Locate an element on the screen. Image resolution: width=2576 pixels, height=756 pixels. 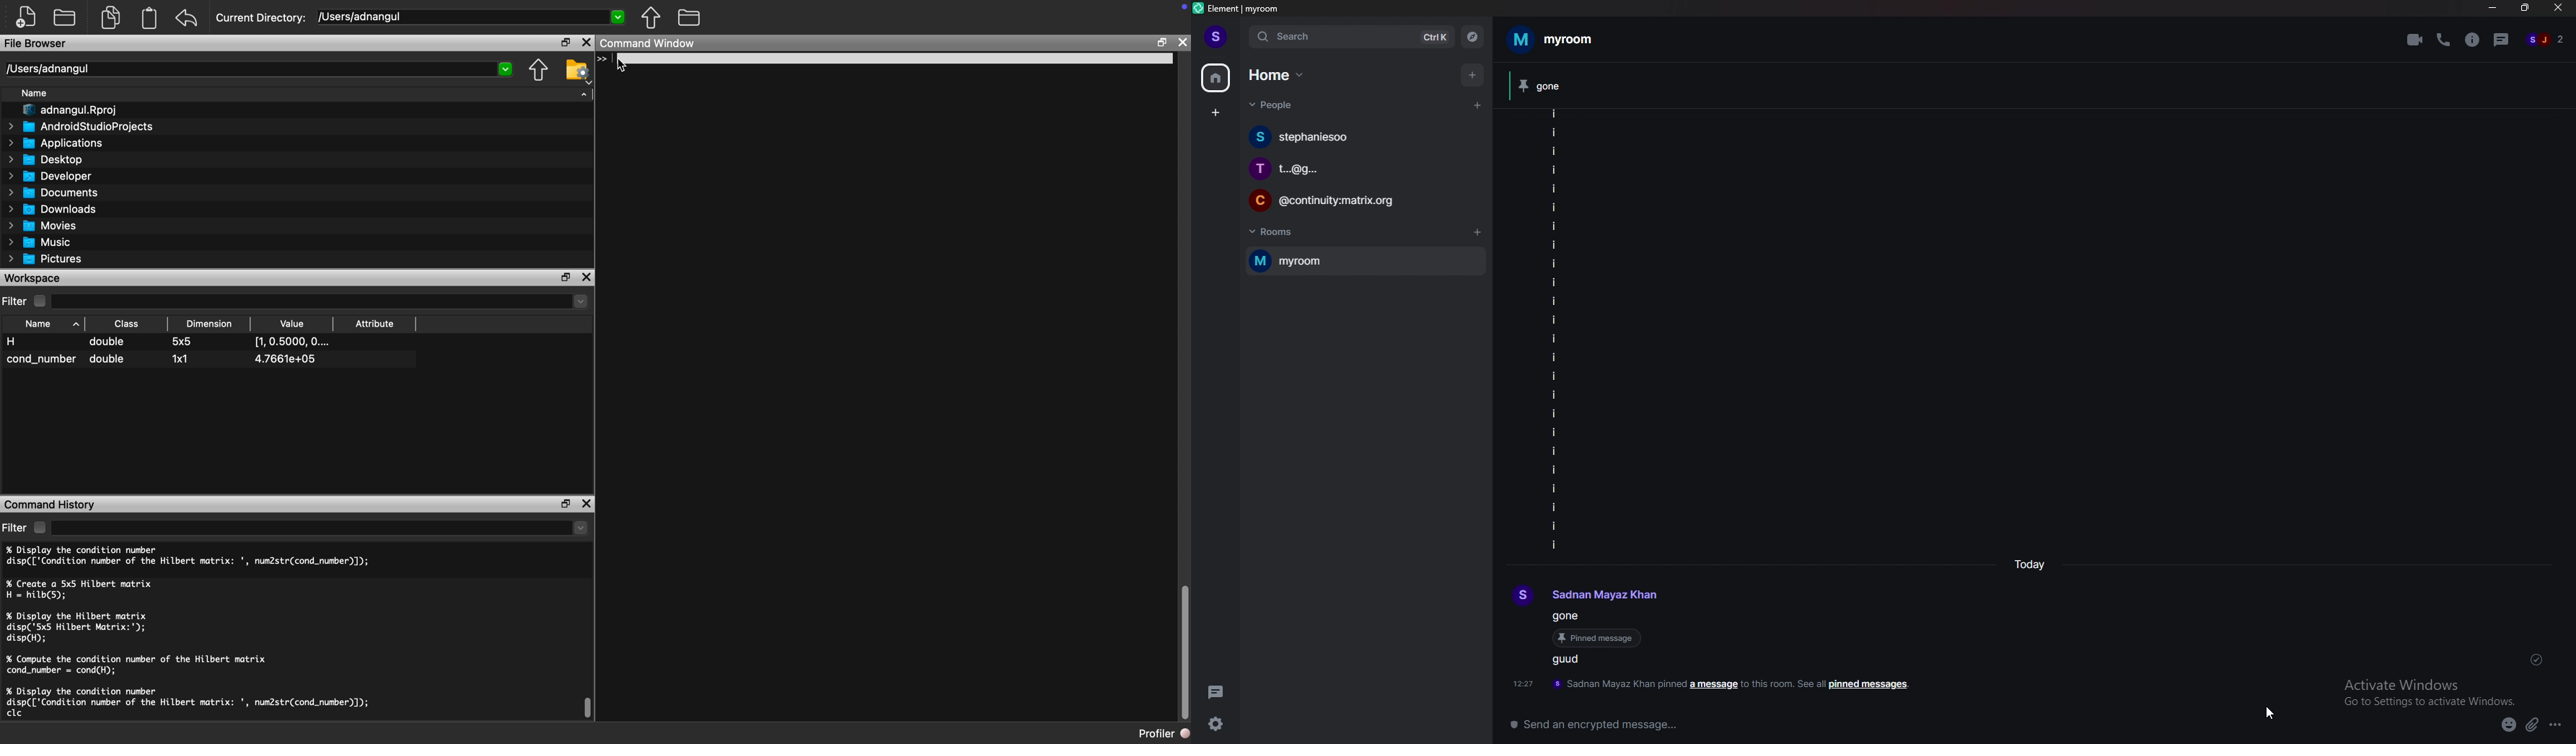
pinned message is located at coordinates (1600, 639).